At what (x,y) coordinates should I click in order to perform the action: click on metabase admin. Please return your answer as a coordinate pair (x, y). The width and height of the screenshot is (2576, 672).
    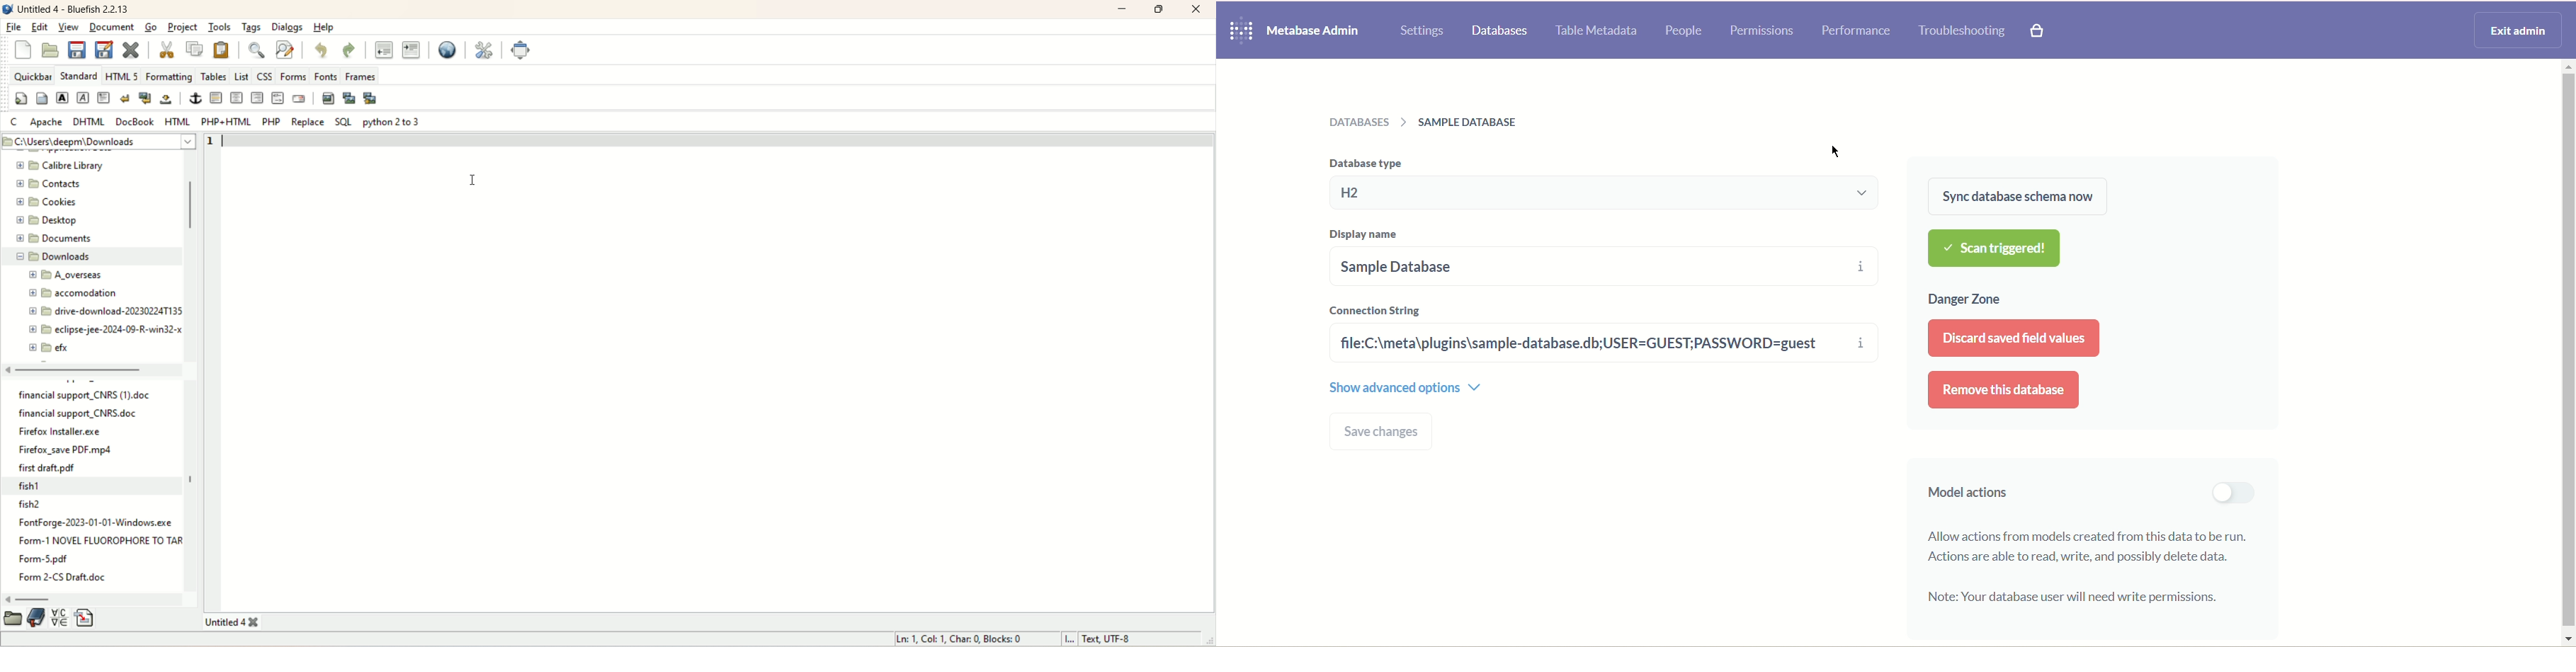
    Looking at the image, I should click on (1315, 30).